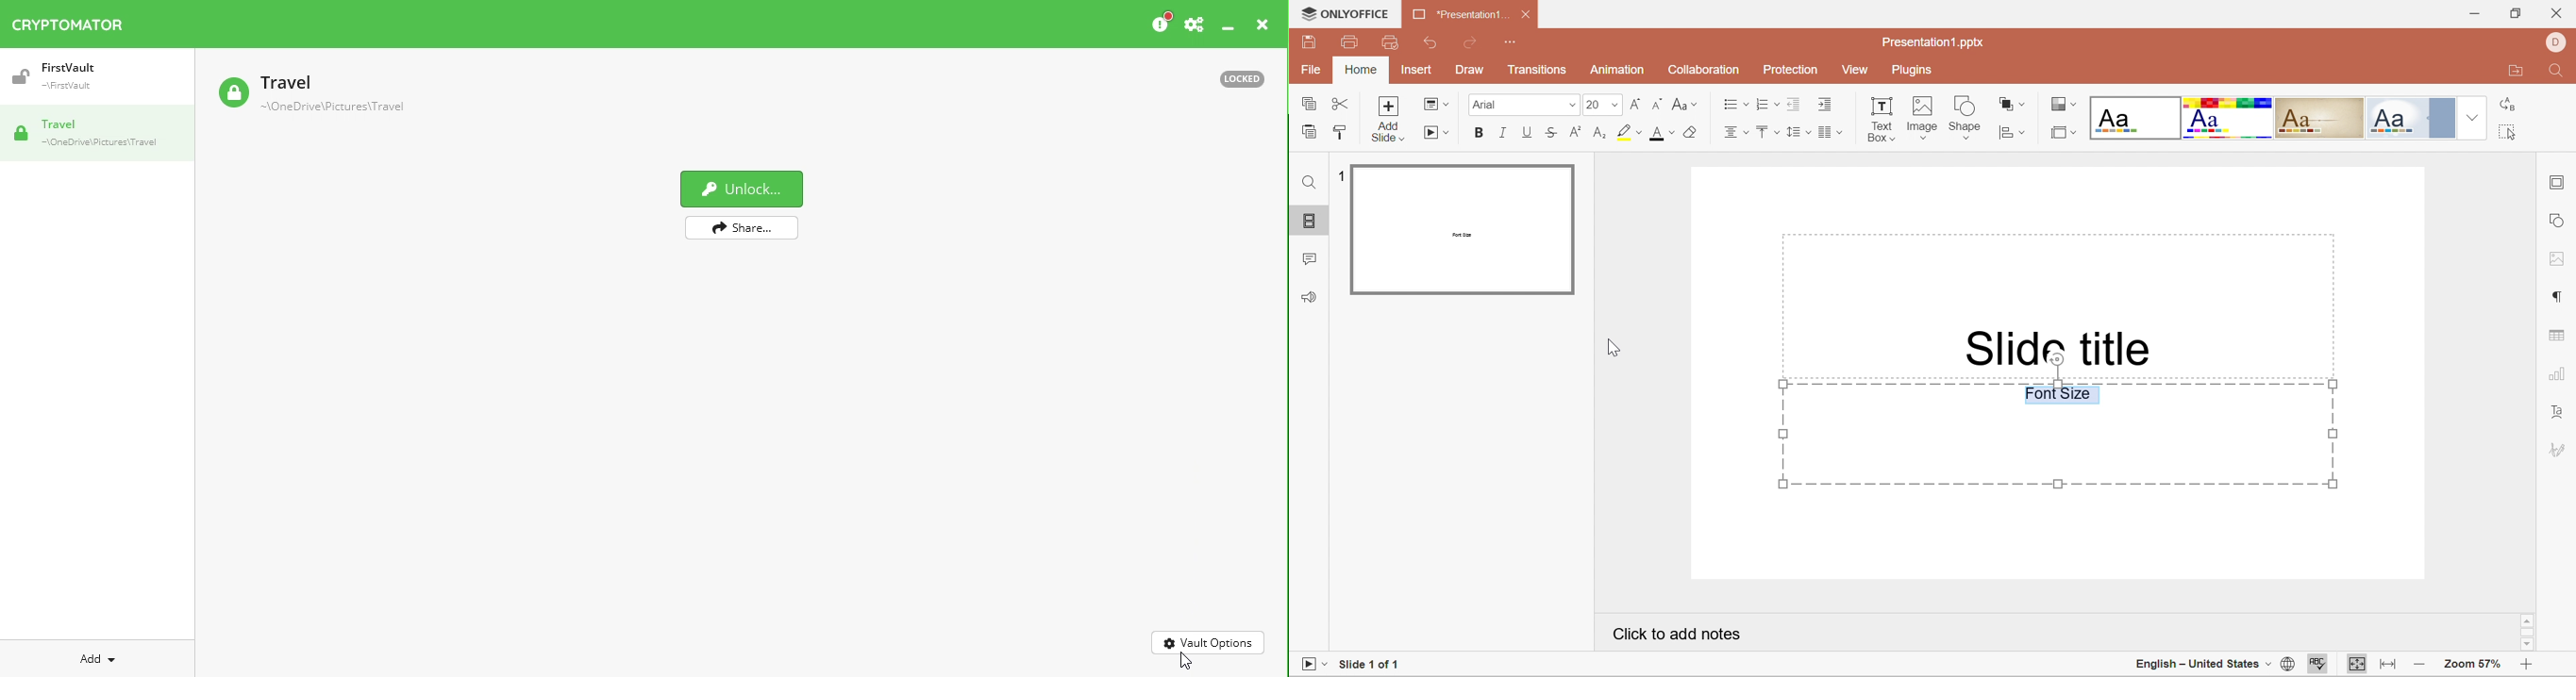  I want to click on Close, so click(1529, 17).